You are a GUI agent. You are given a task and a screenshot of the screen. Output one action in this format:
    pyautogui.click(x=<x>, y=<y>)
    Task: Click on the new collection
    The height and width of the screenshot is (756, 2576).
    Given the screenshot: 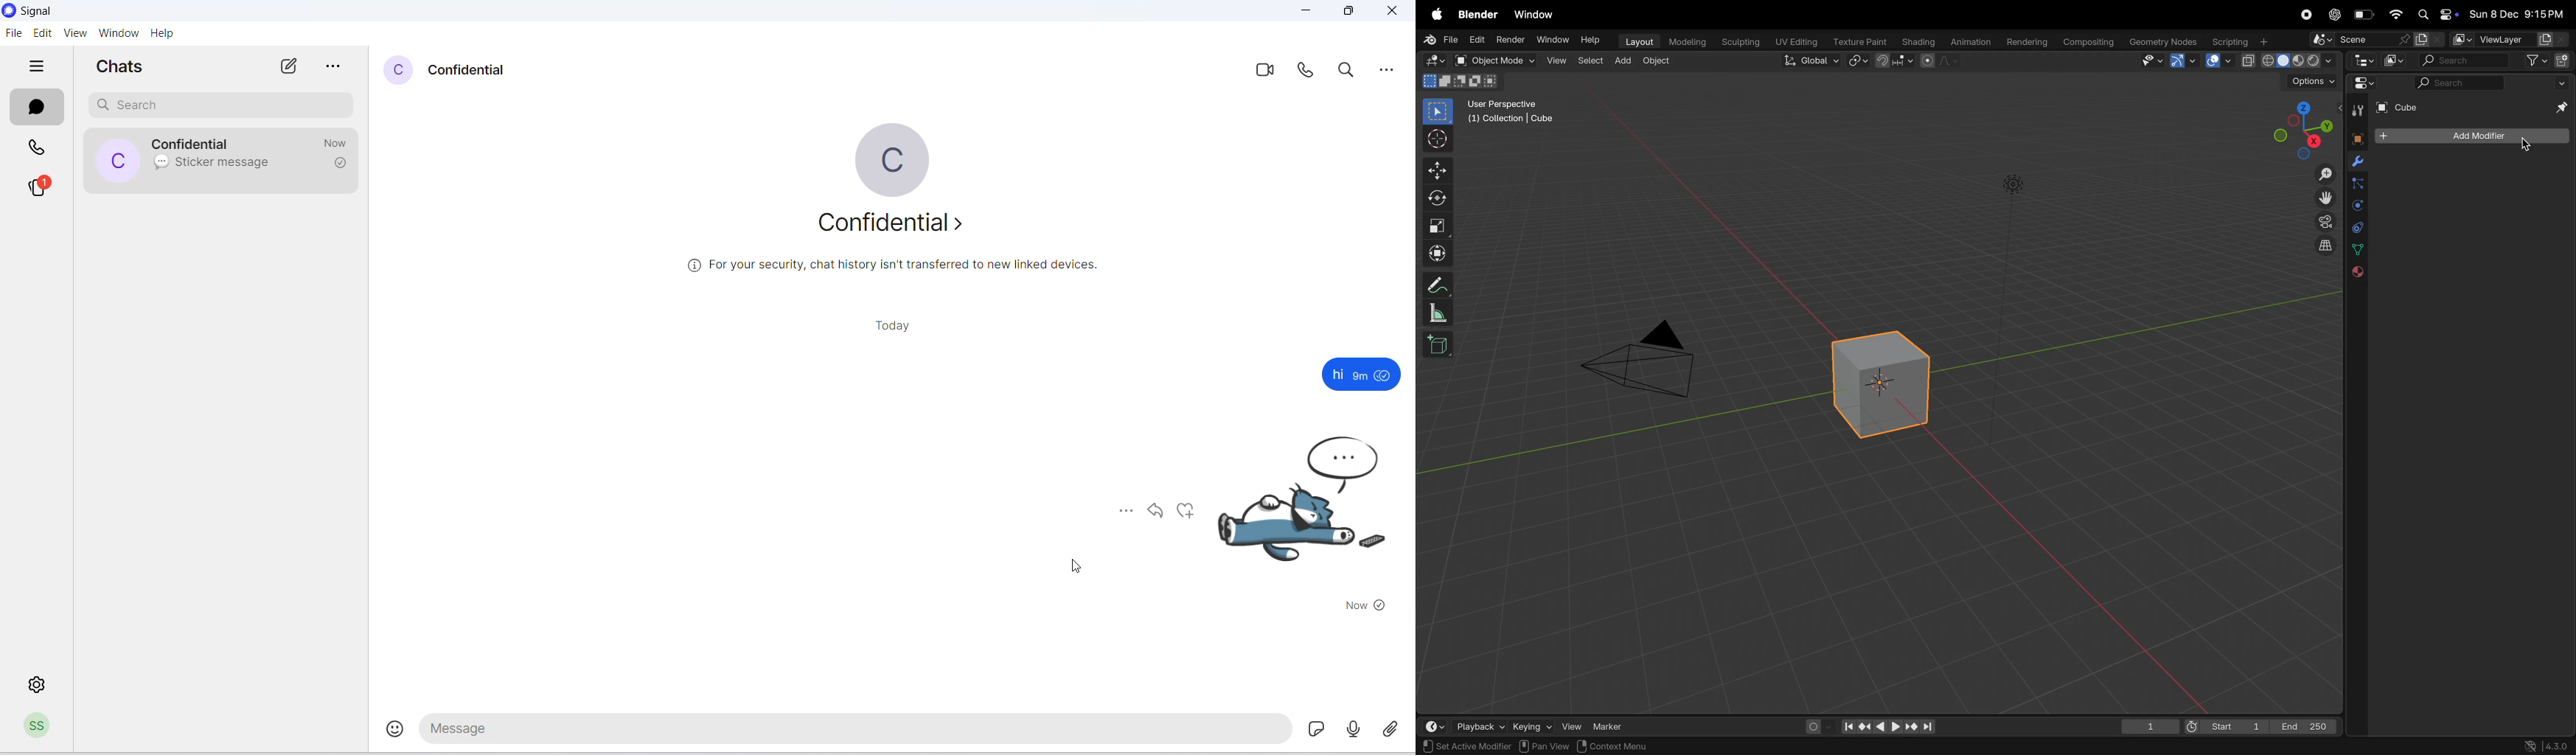 What is the action you would take?
    pyautogui.click(x=2563, y=59)
    